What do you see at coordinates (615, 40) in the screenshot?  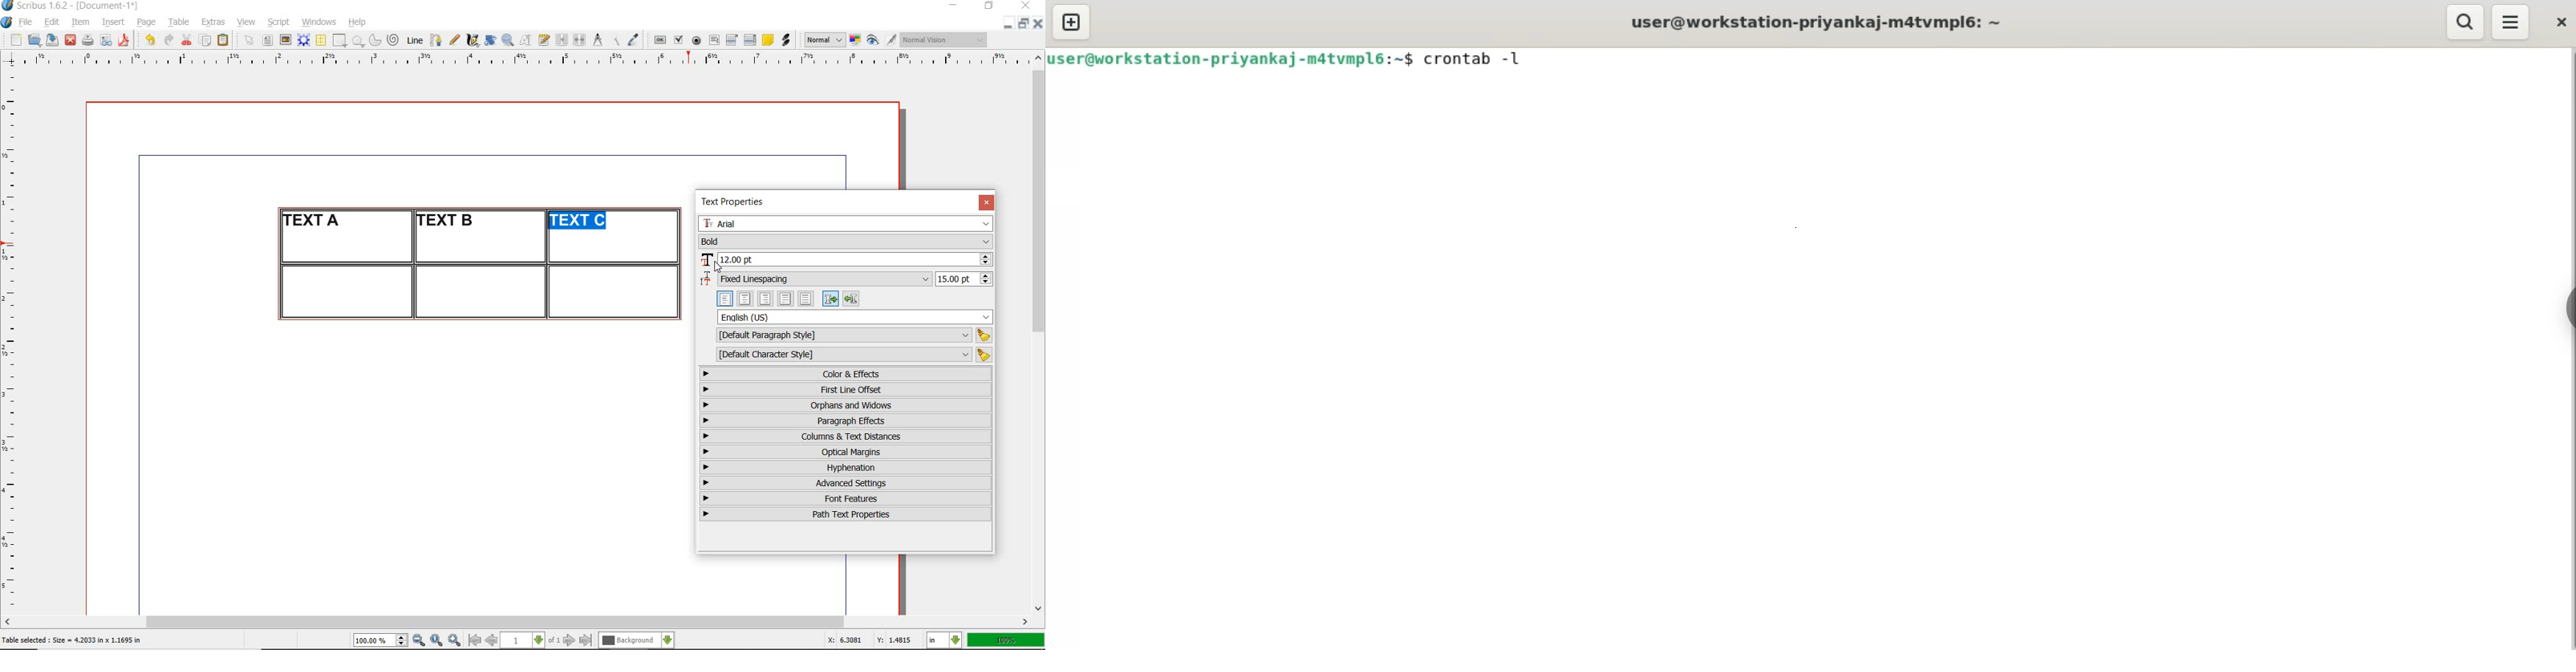 I see `copy item properties` at bounding box center [615, 40].